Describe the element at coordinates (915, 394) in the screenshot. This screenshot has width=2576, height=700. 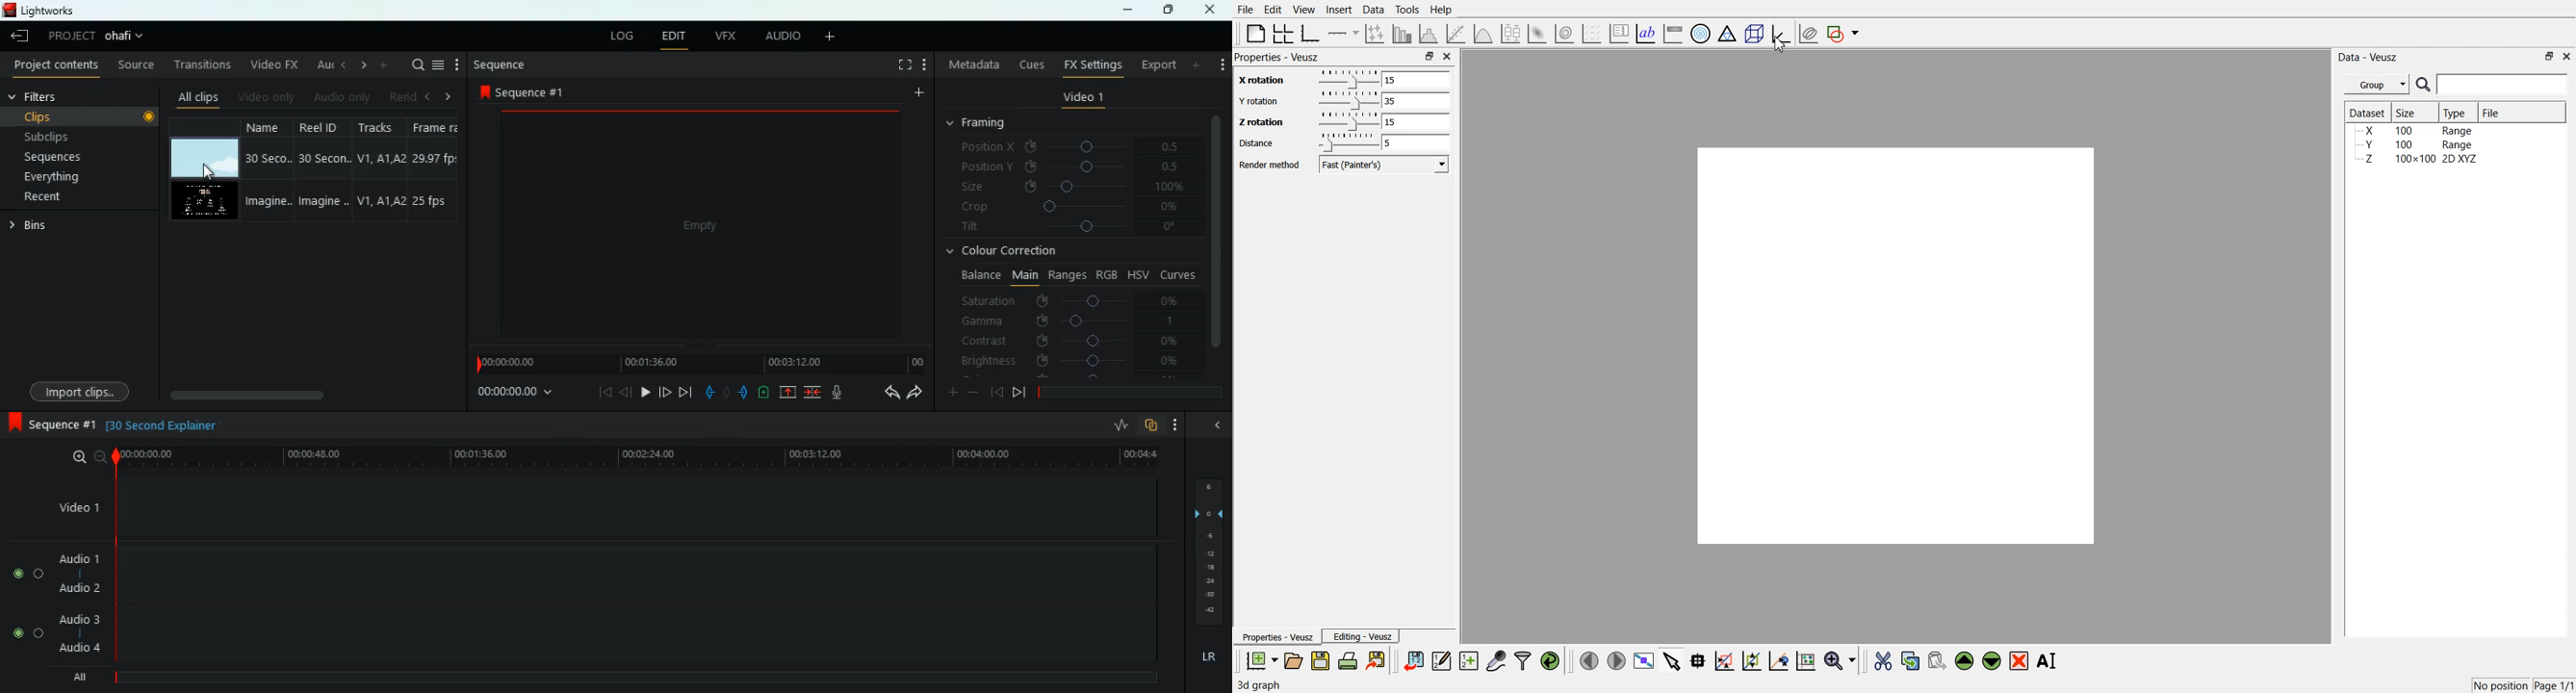
I see `forward` at that location.